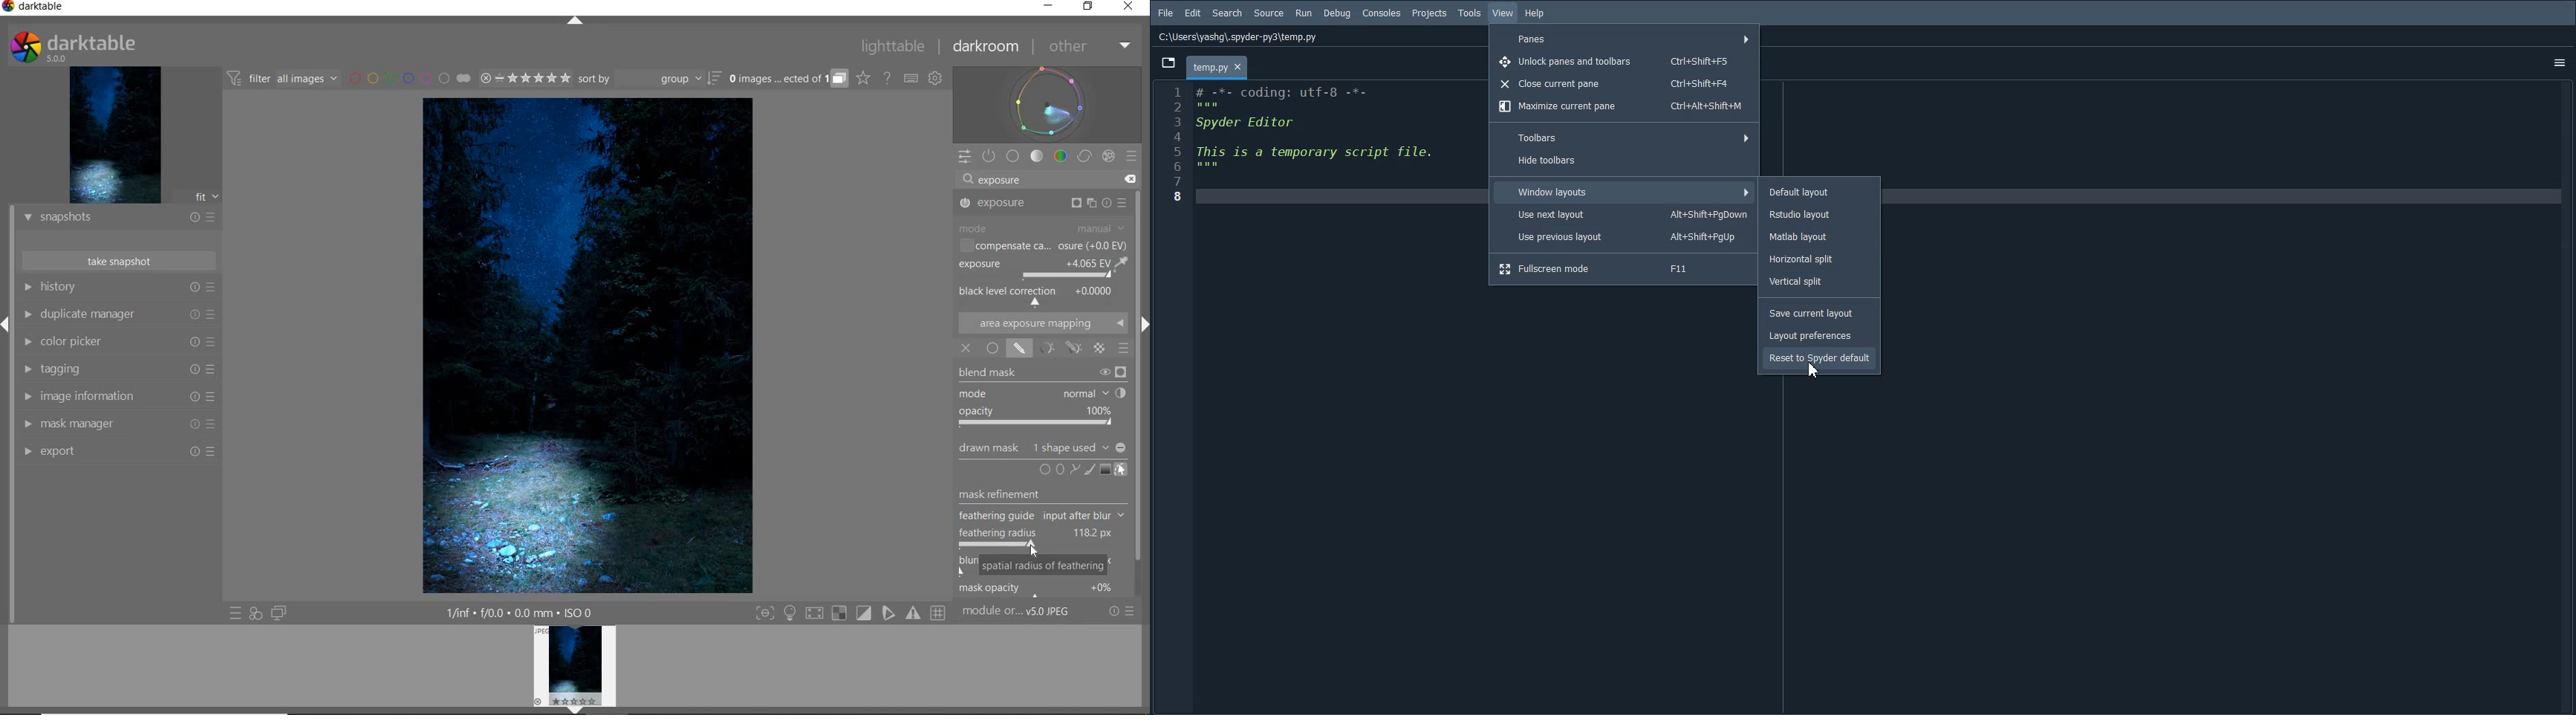 This screenshot has height=728, width=2576. What do you see at coordinates (1624, 268) in the screenshot?
I see `Fullscreen mode` at bounding box center [1624, 268].